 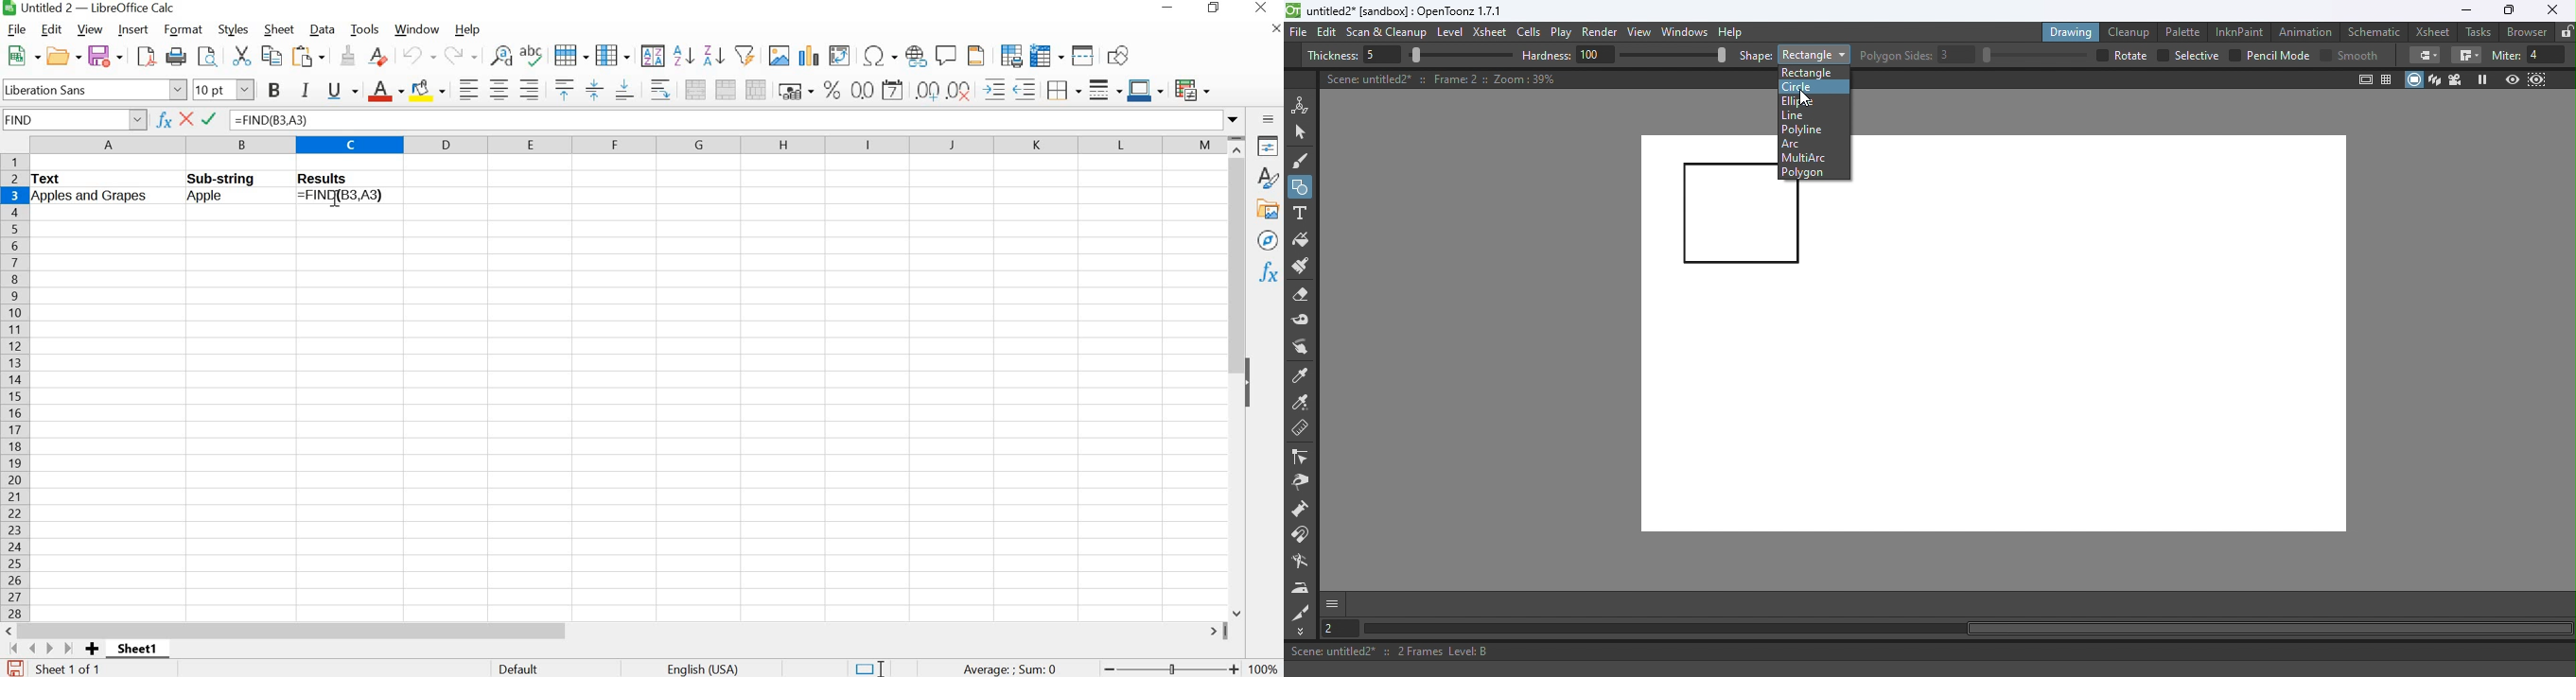 What do you see at coordinates (52, 179) in the screenshot?
I see `TEXT` at bounding box center [52, 179].